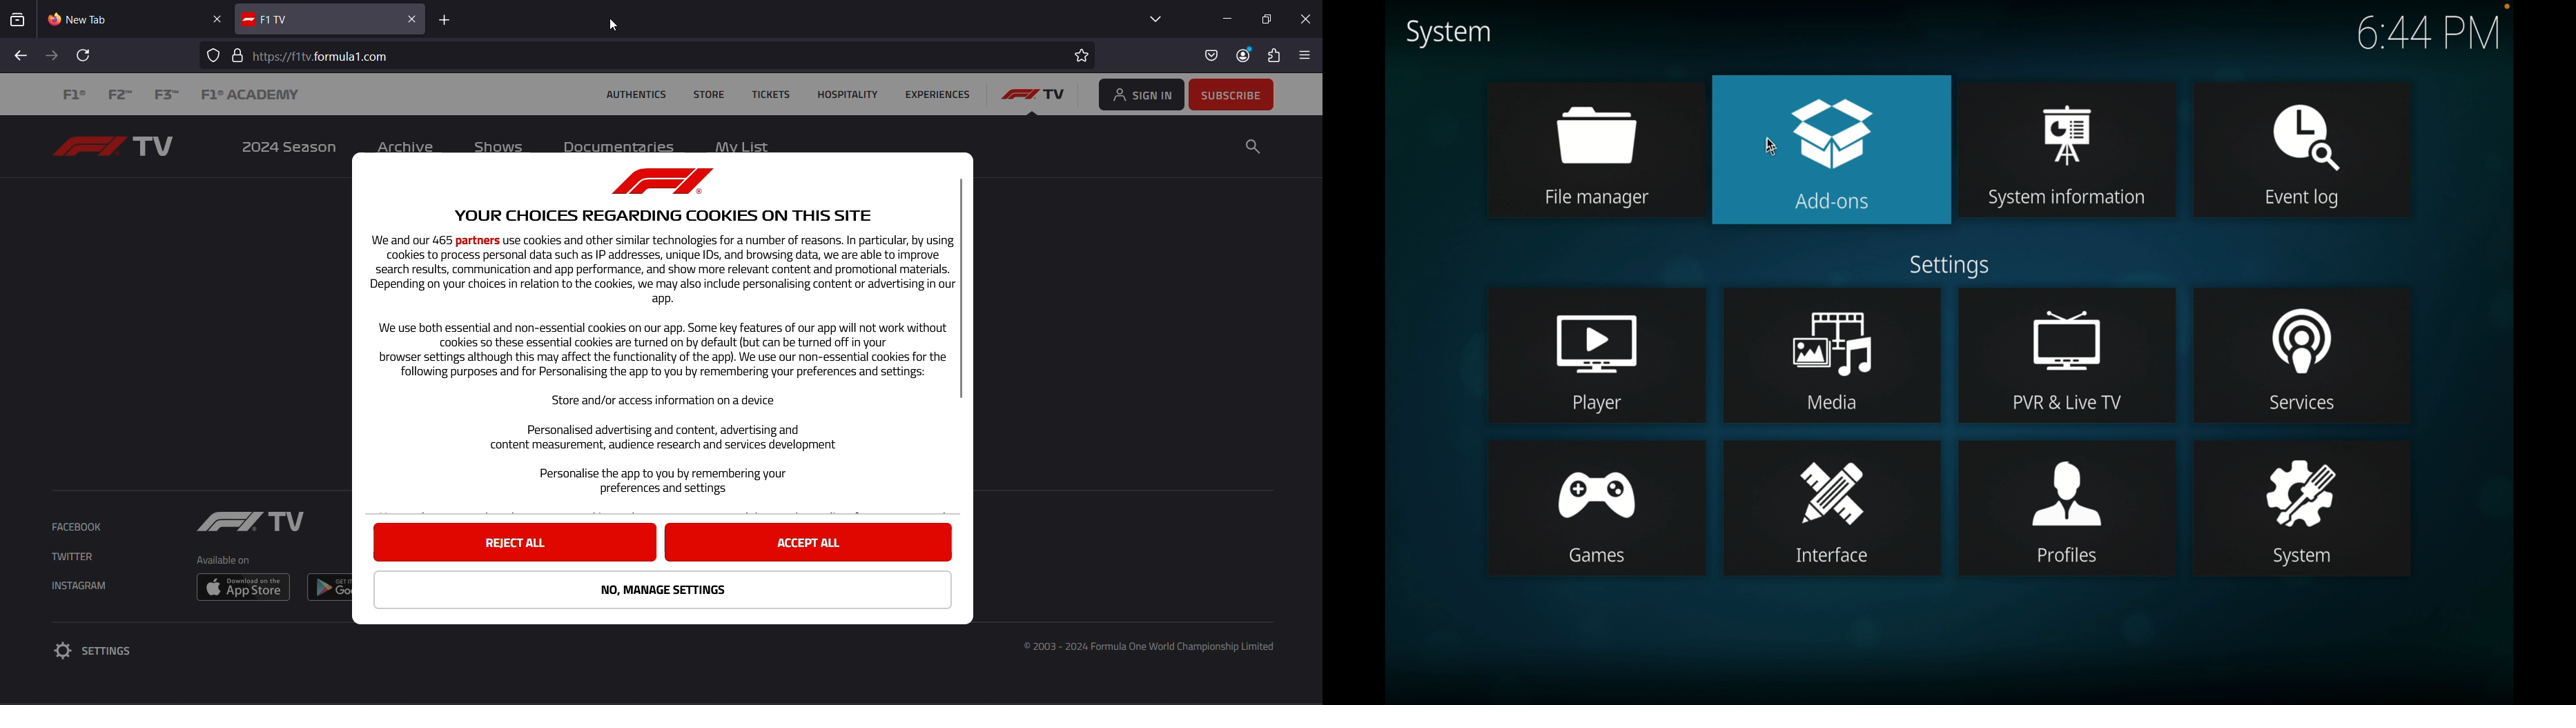 The image size is (2576, 728). Describe the element at coordinates (1036, 97) in the screenshot. I see `f1 tv logo` at that location.